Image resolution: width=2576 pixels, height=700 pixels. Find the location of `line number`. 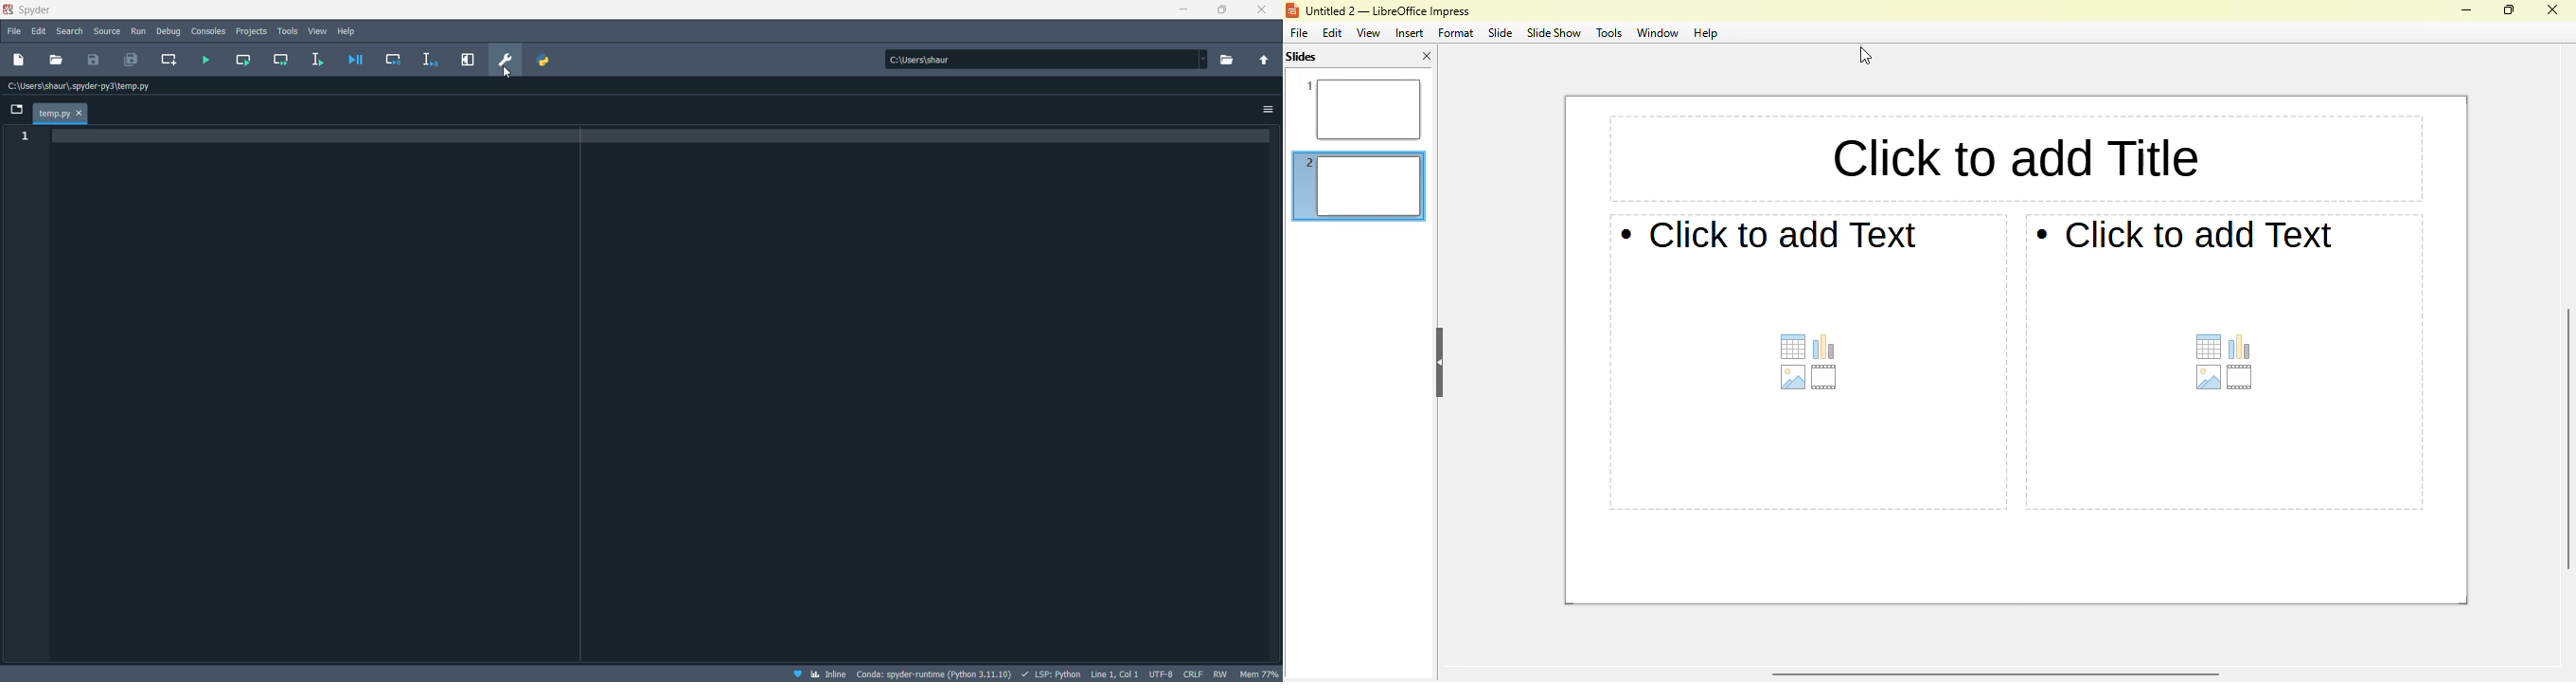

line number is located at coordinates (23, 137).